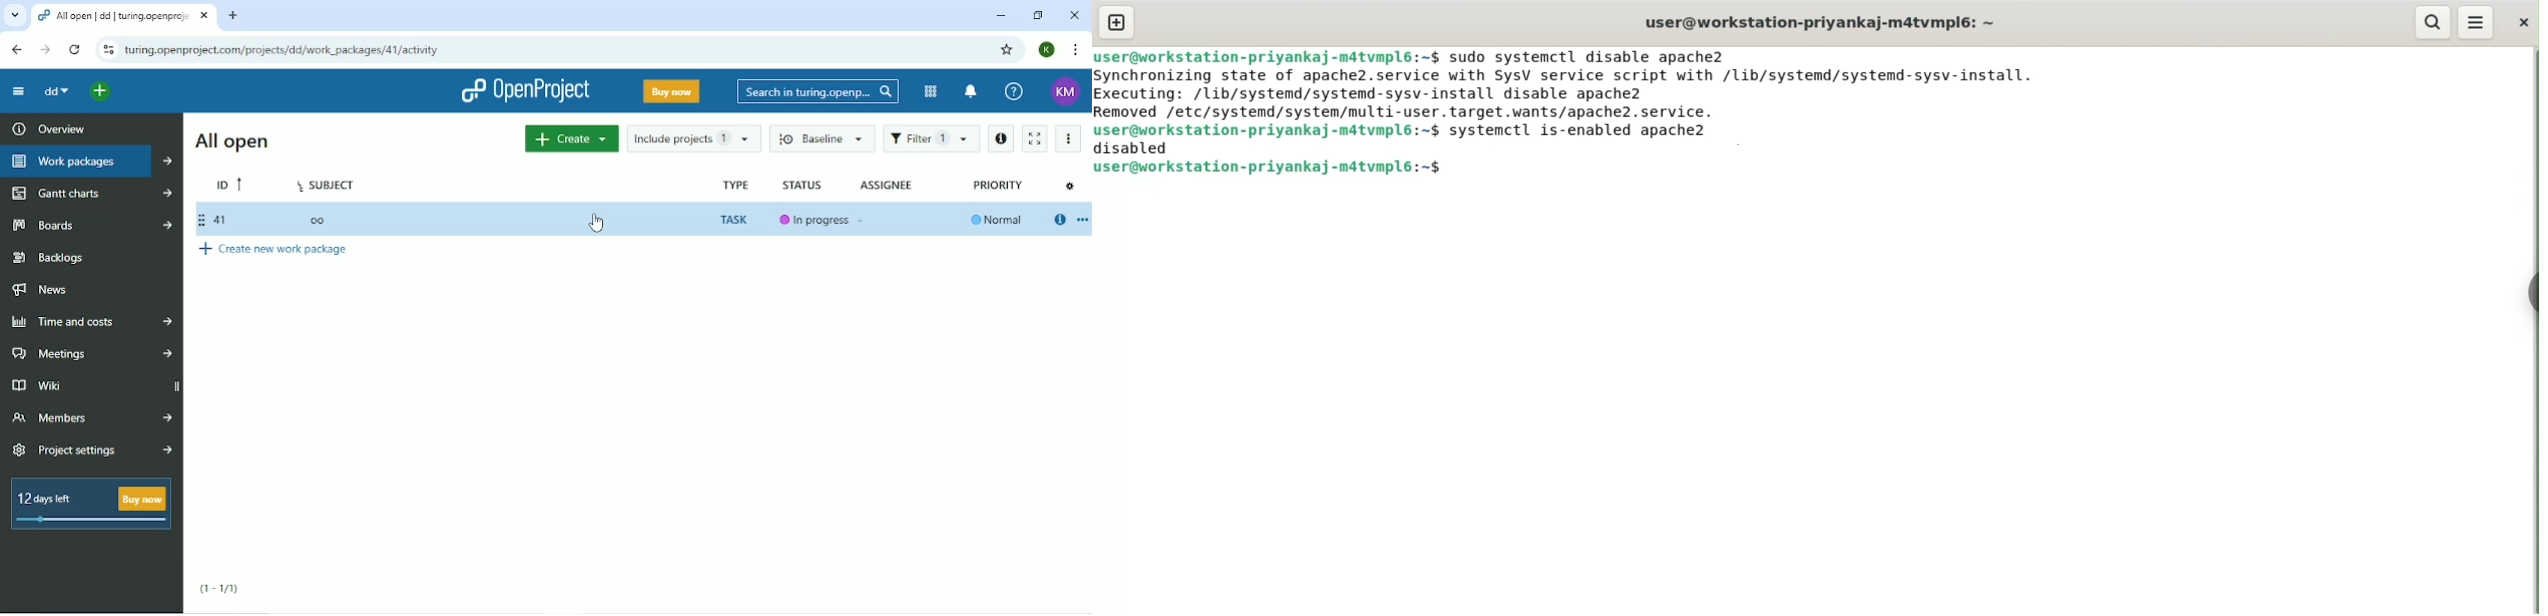  Describe the element at coordinates (227, 185) in the screenshot. I see `ID` at that location.